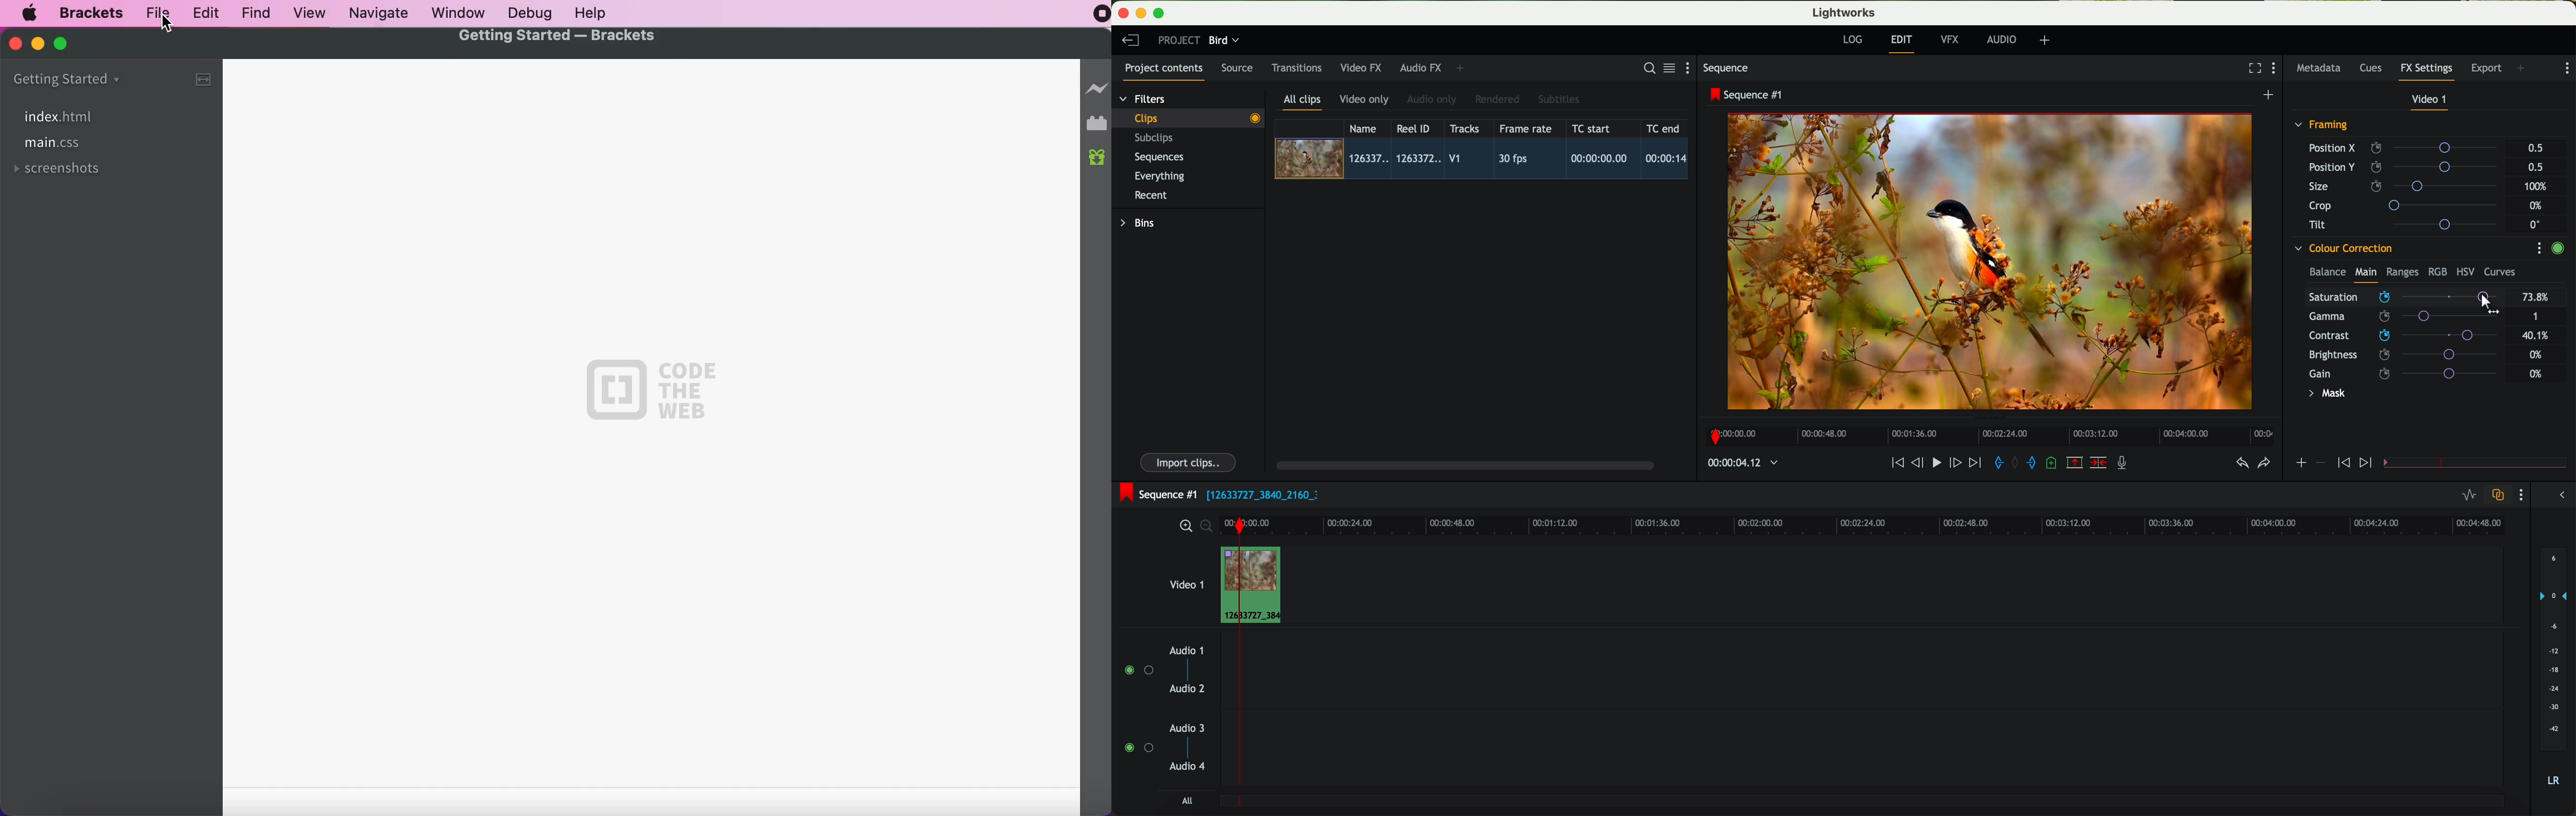 The height and width of the screenshot is (840, 2576). What do you see at coordinates (597, 12) in the screenshot?
I see `help` at bounding box center [597, 12].